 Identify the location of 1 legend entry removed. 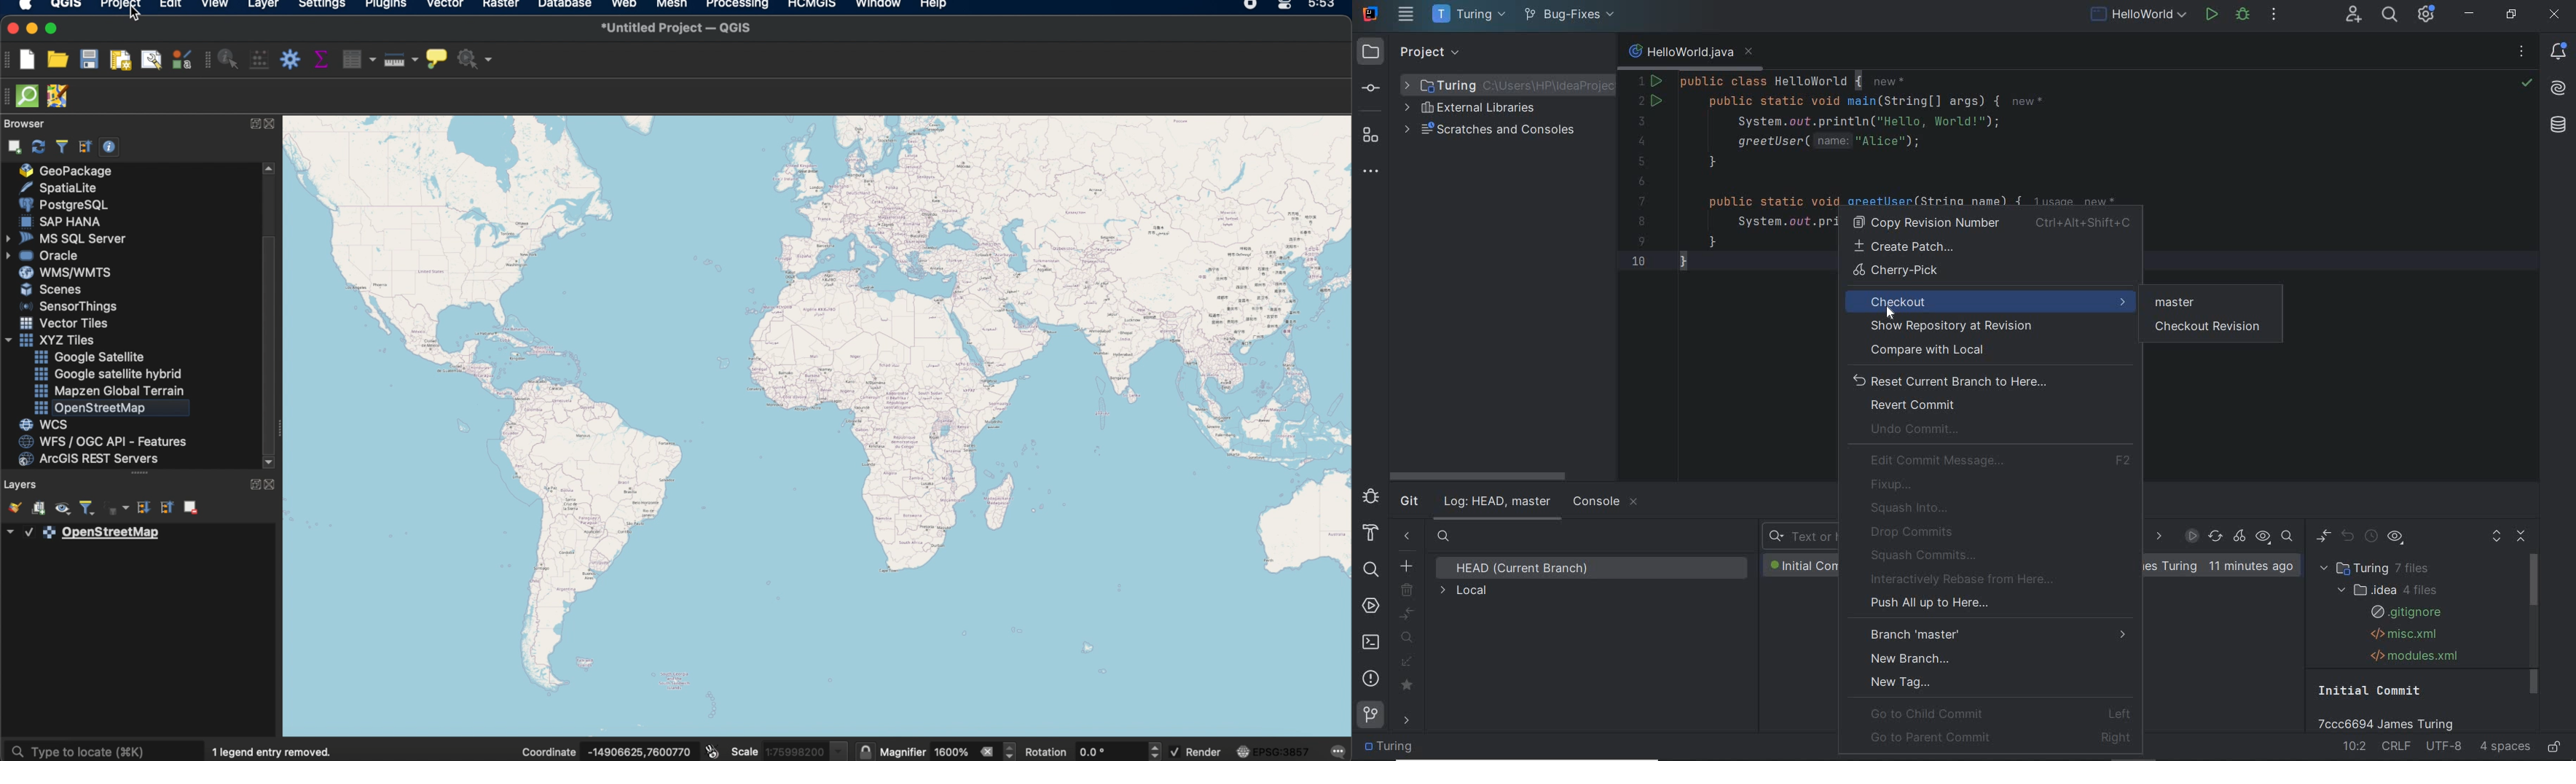
(273, 752).